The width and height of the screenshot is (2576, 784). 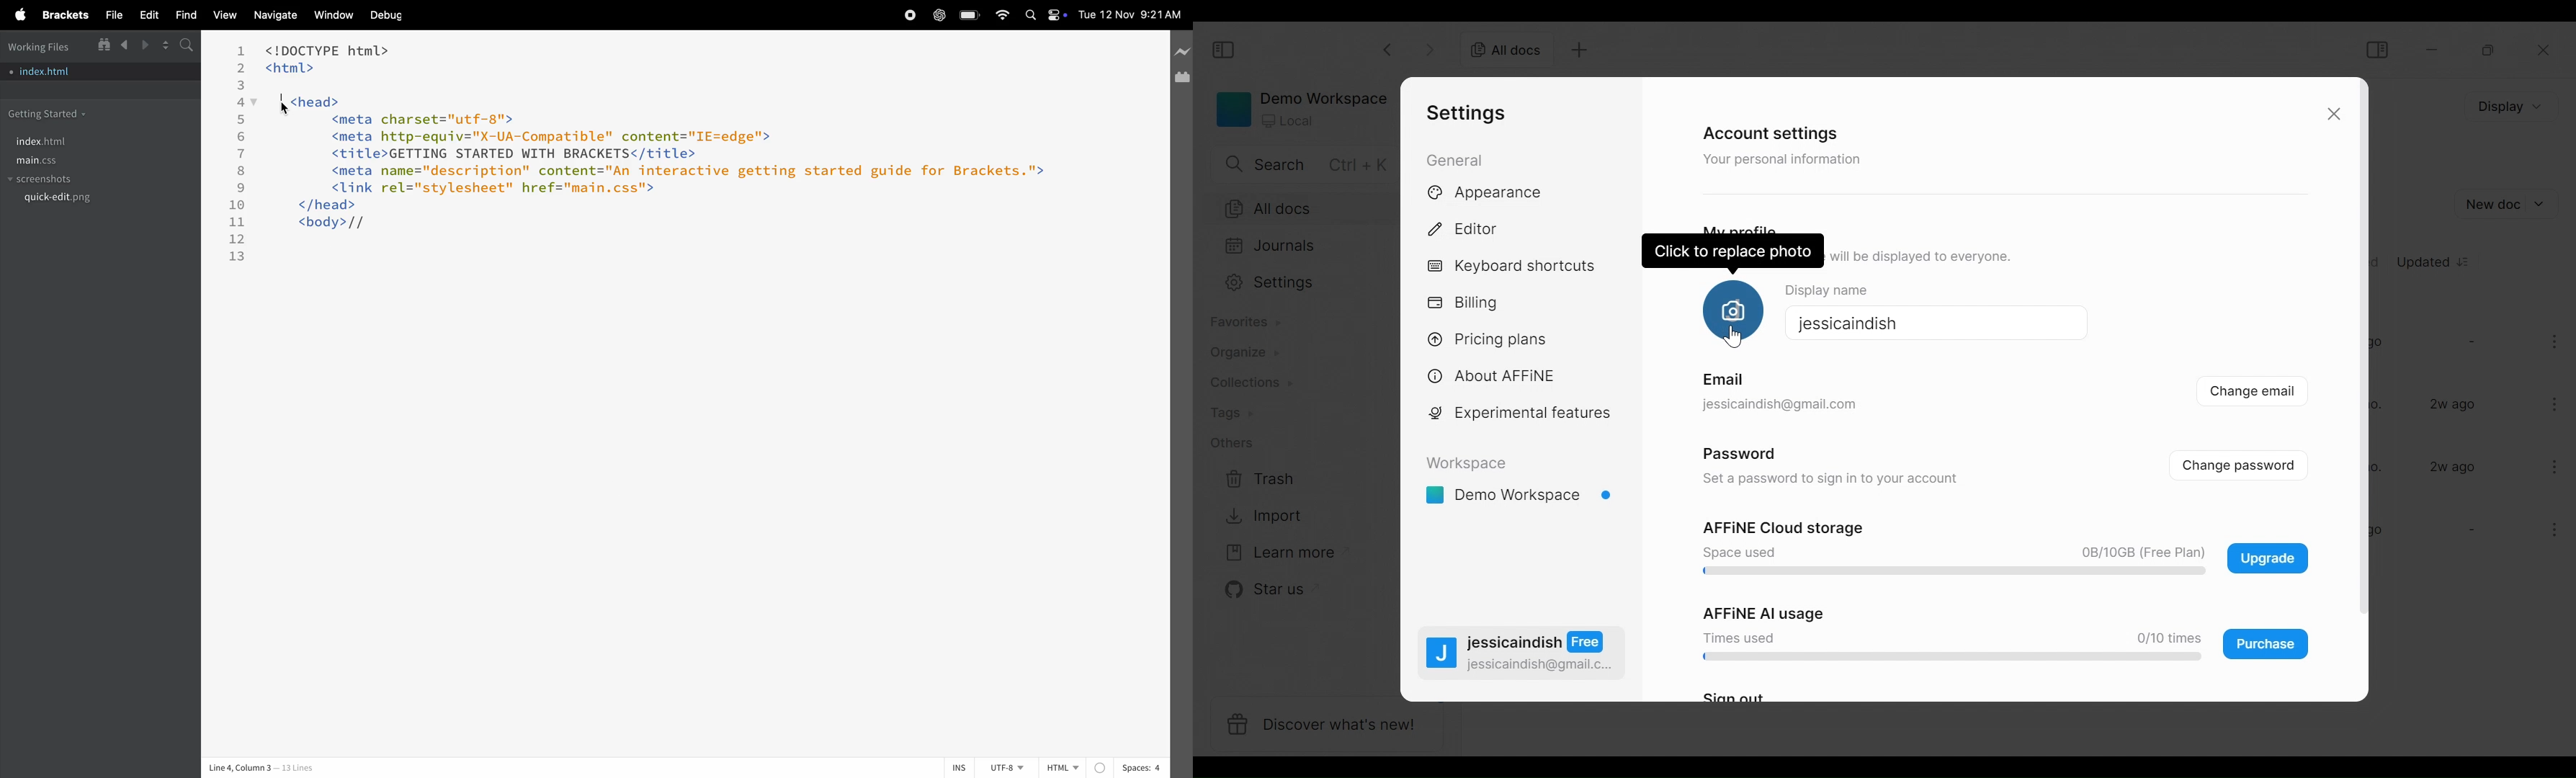 What do you see at coordinates (125, 46) in the screenshot?
I see `backward` at bounding box center [125, 46].